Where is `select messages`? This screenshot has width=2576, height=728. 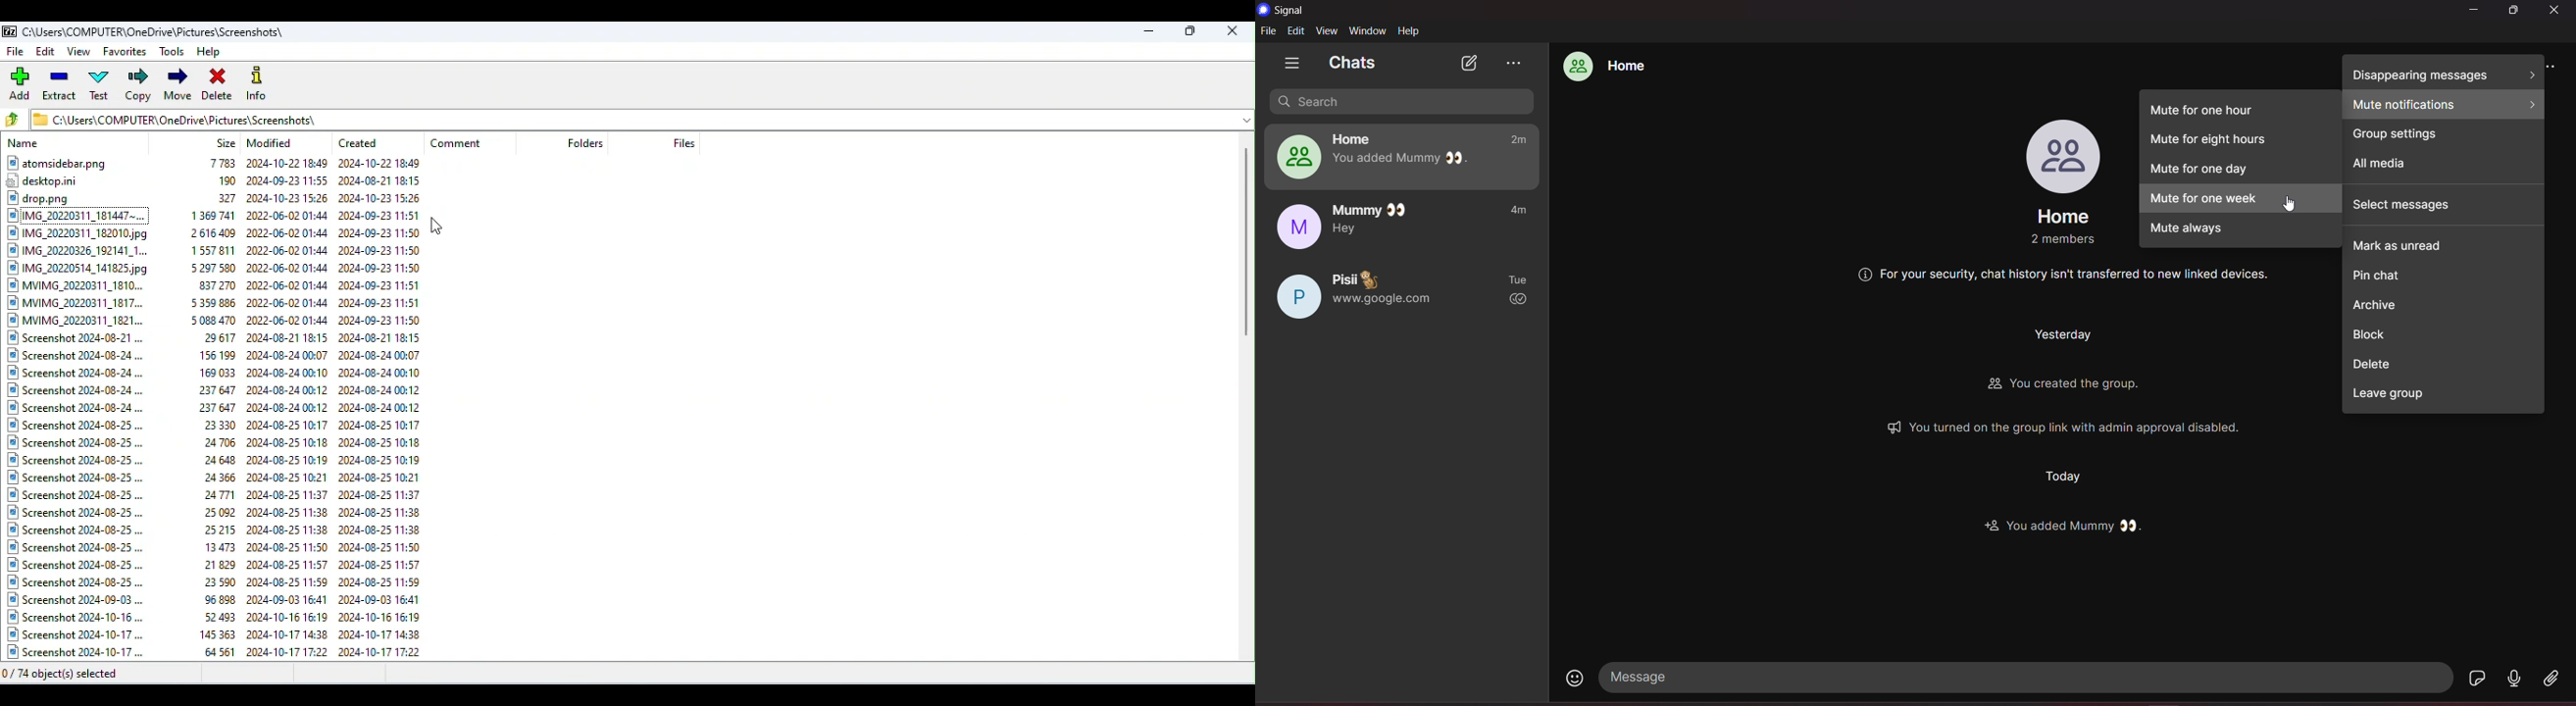 select messages is located at coordinates (2444, 206).